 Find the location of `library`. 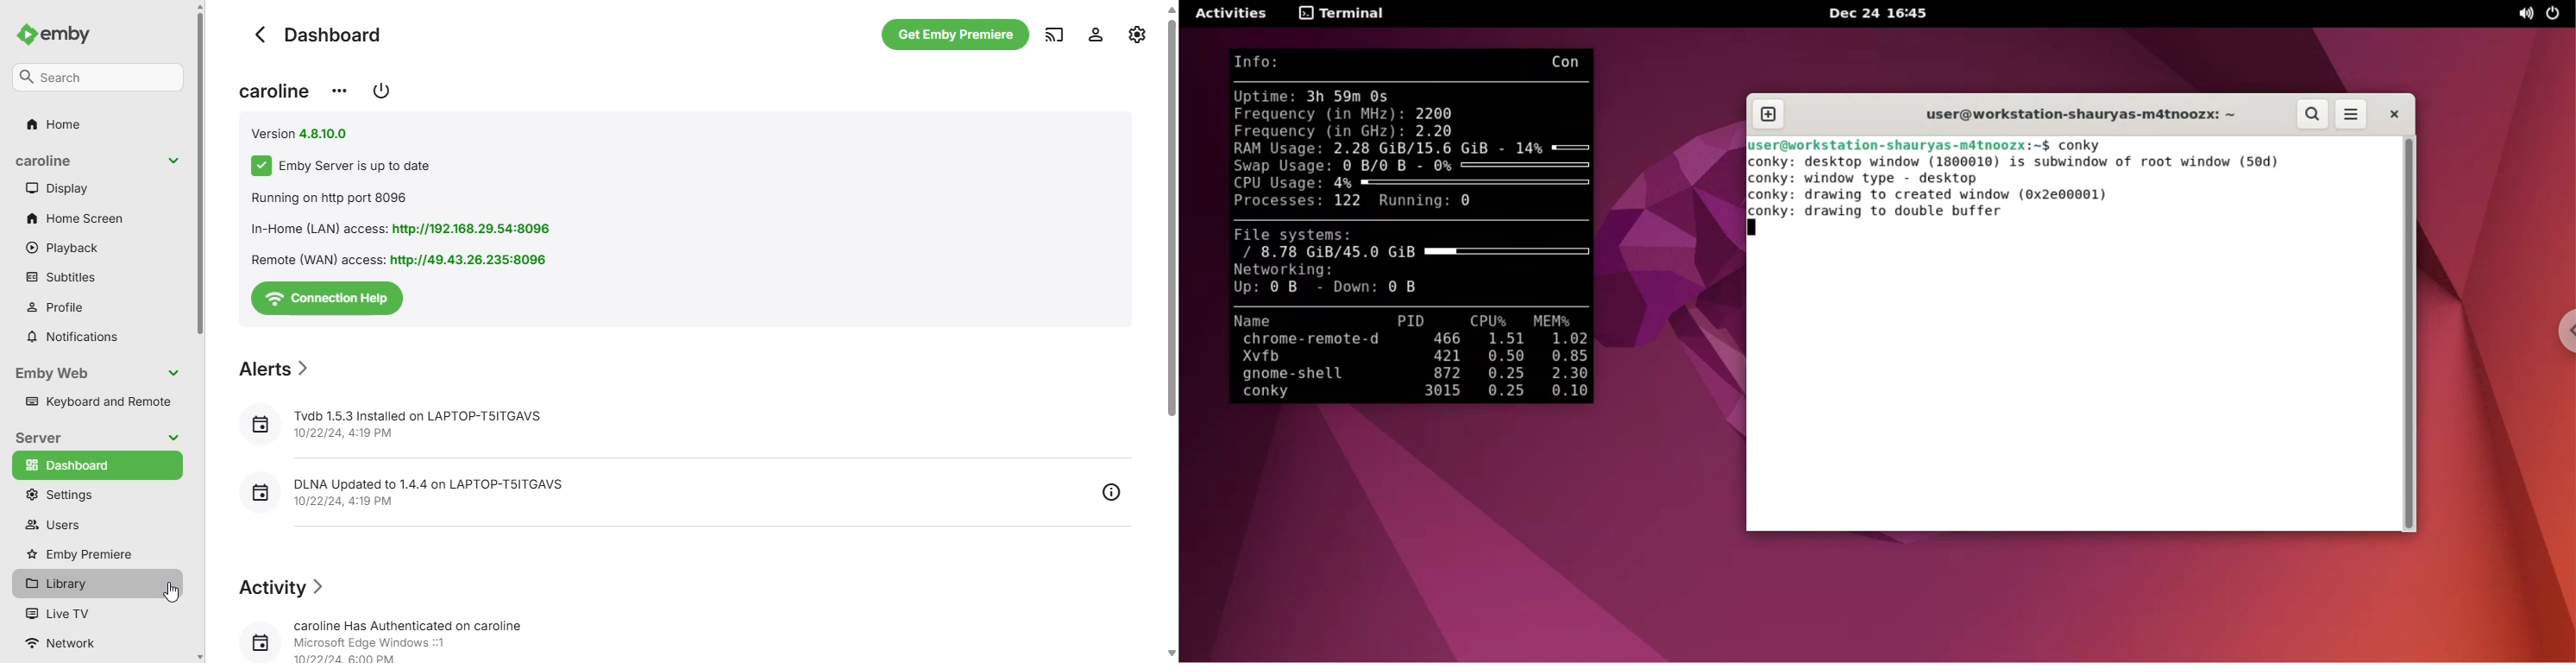

library is located at coordinates (77, 584).